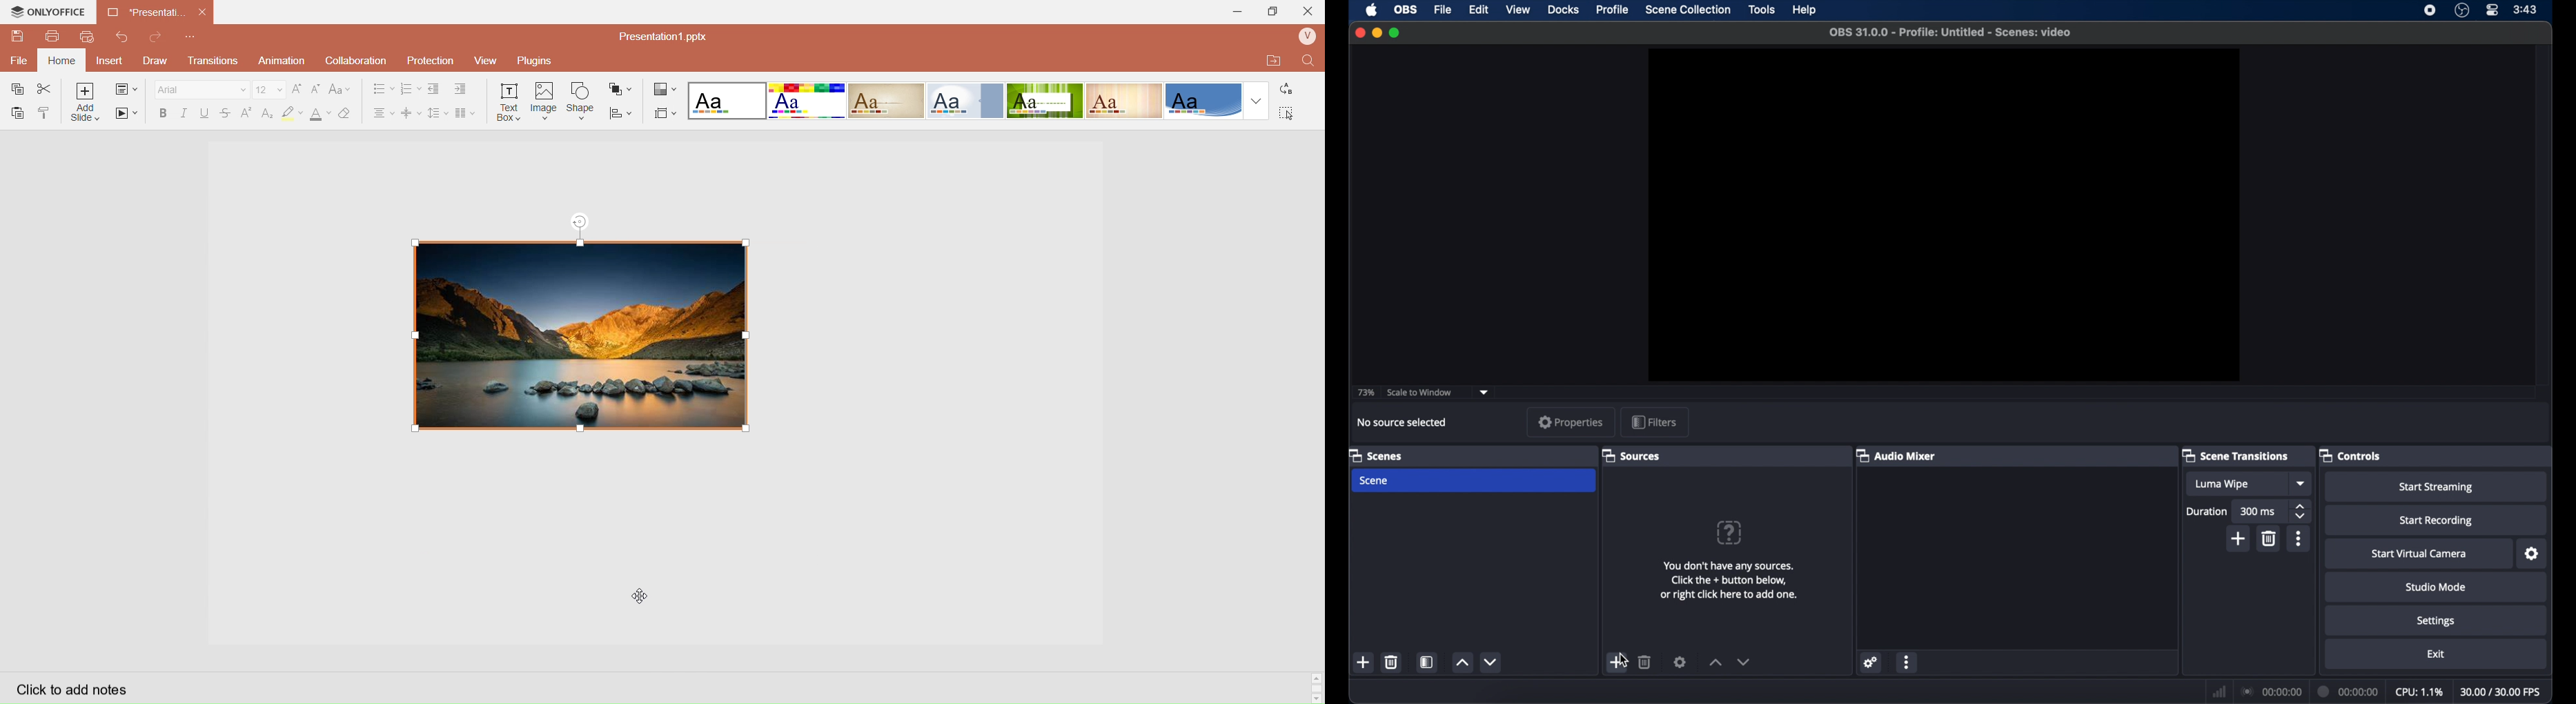  What do you see at coordinates (385, 112) in the screenshot?
I see `Horizontal Align` at bounding box center [385, 112].